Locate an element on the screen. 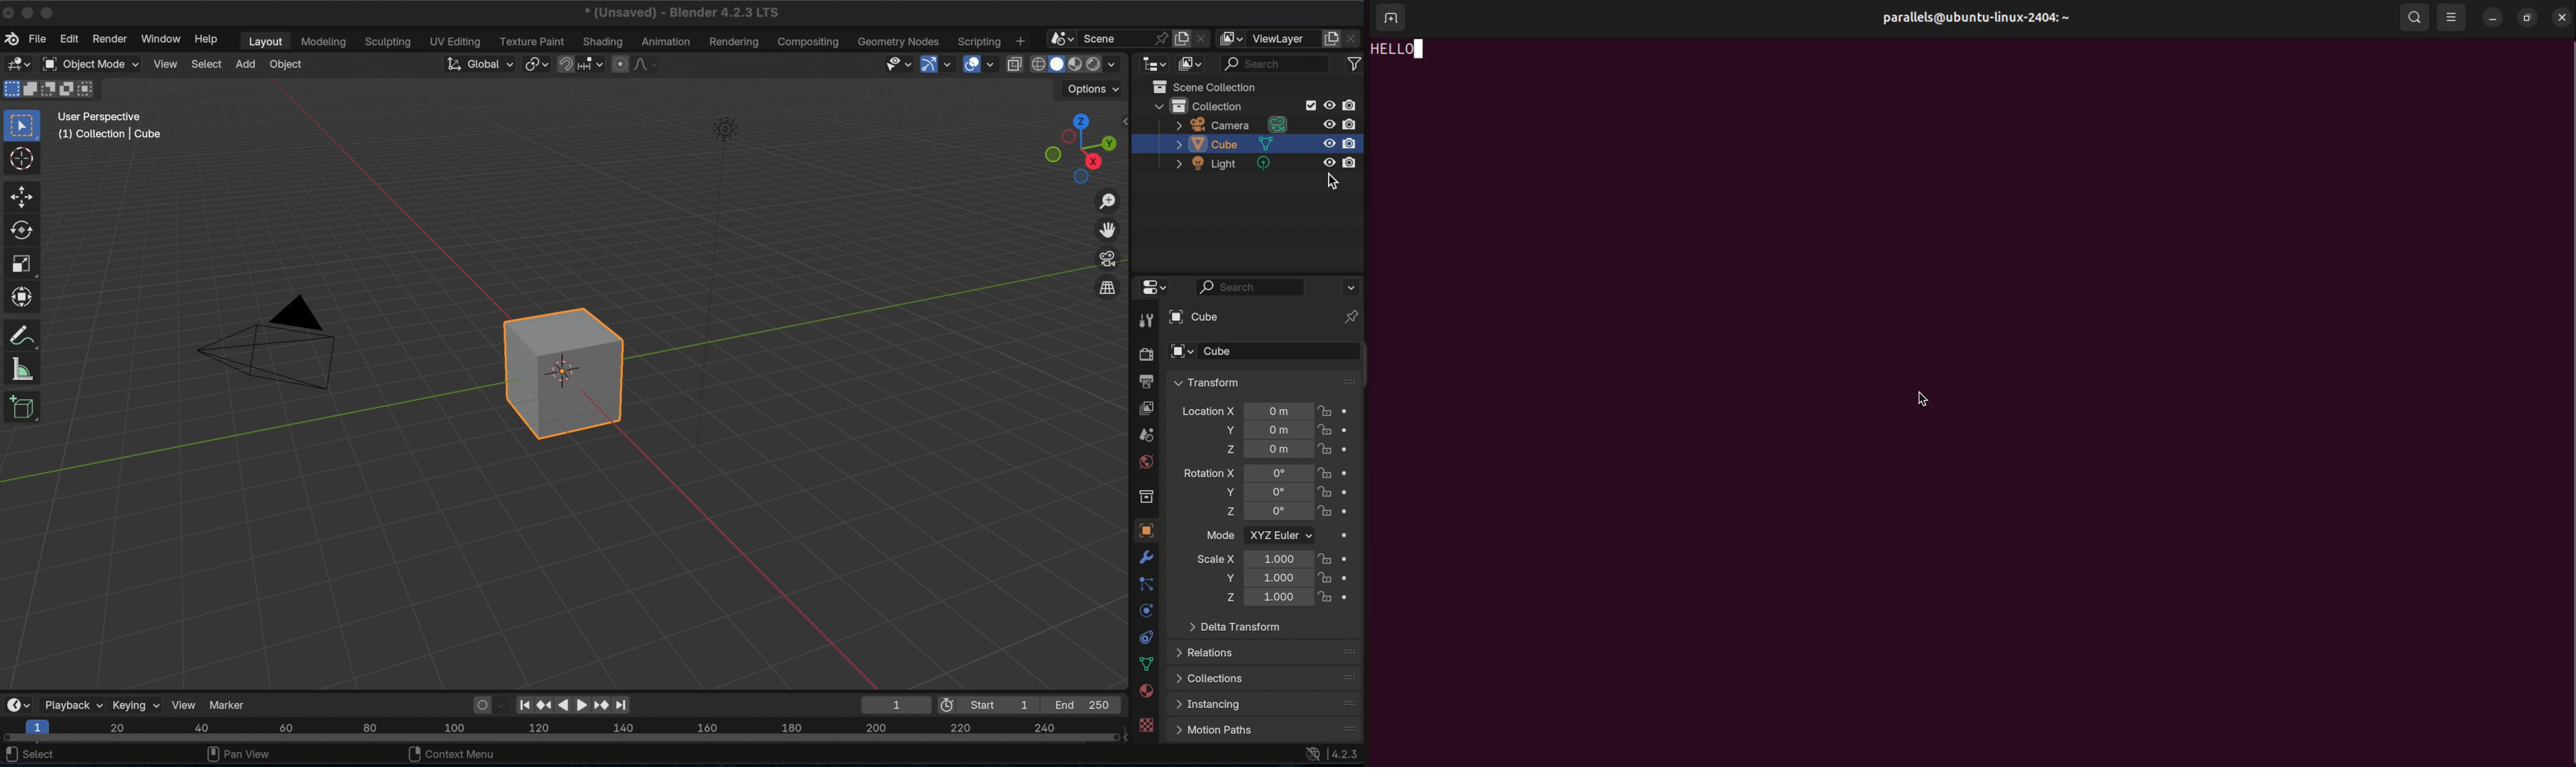 The height and width of the screenshot is (784, 2576). playback dropdown is located at coordinates (73, 702).